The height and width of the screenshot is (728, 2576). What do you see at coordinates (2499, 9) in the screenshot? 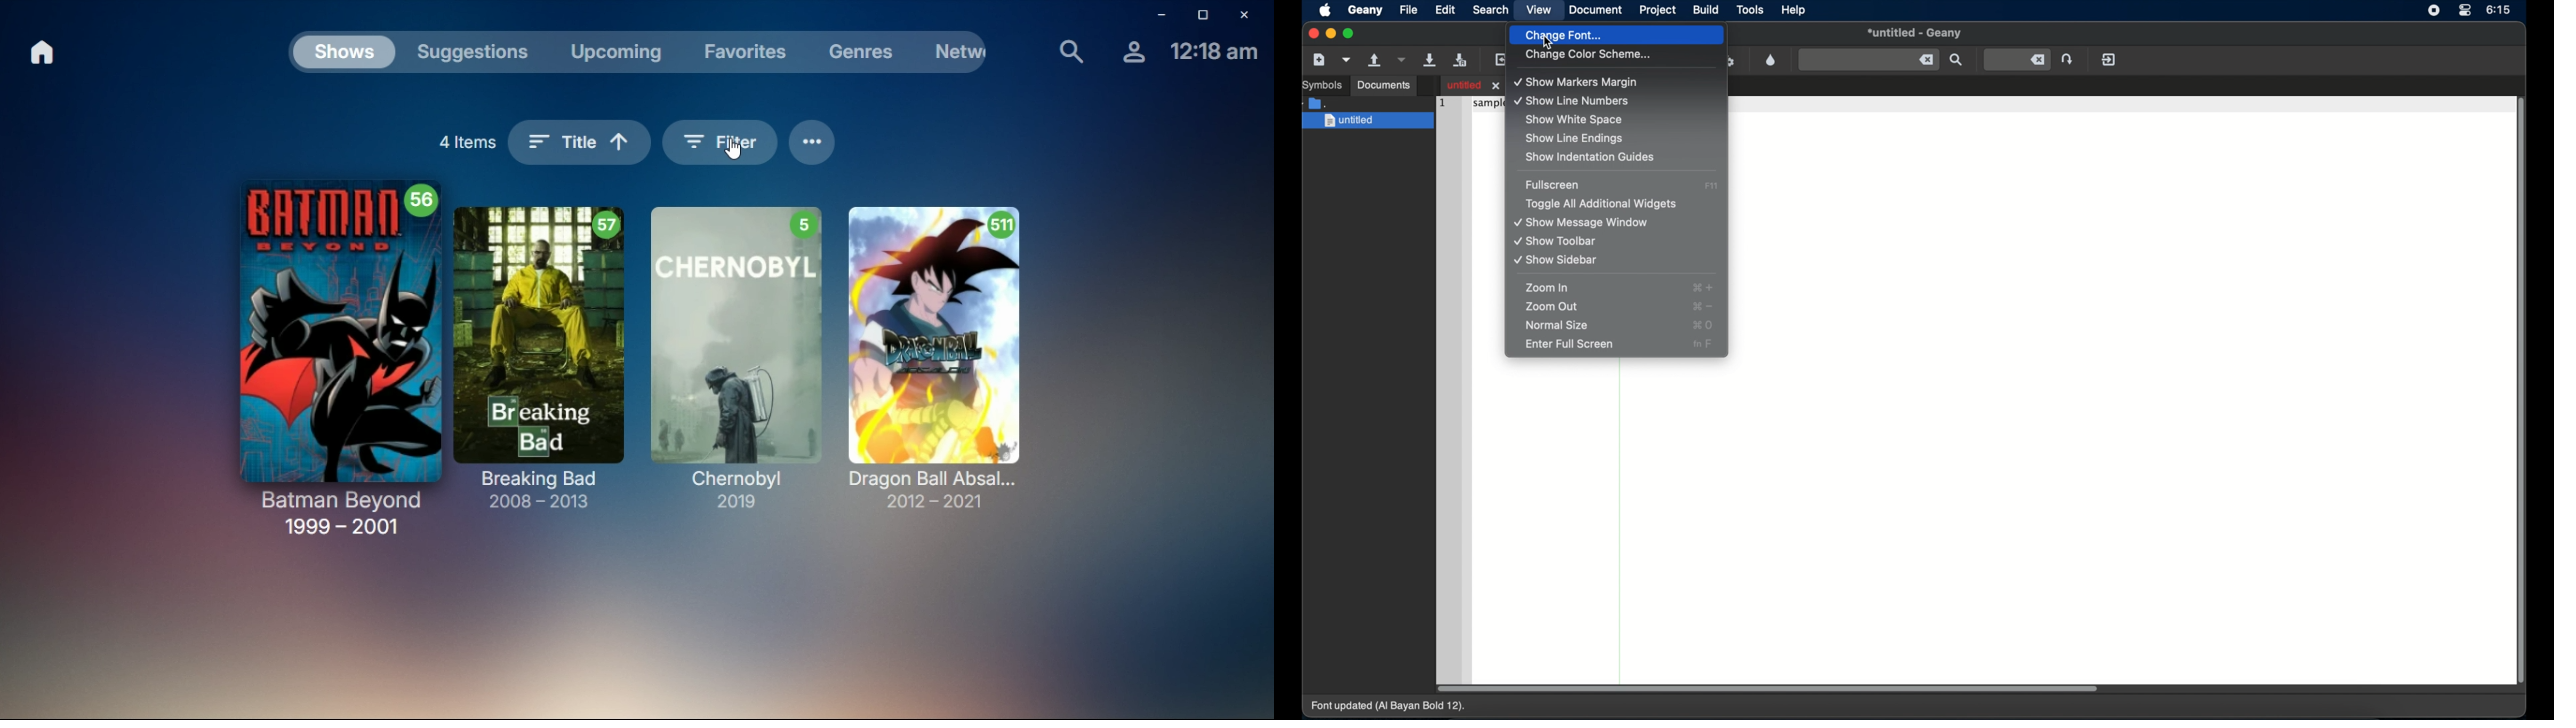
I see `6:15` at bounding box center [2499, 9].